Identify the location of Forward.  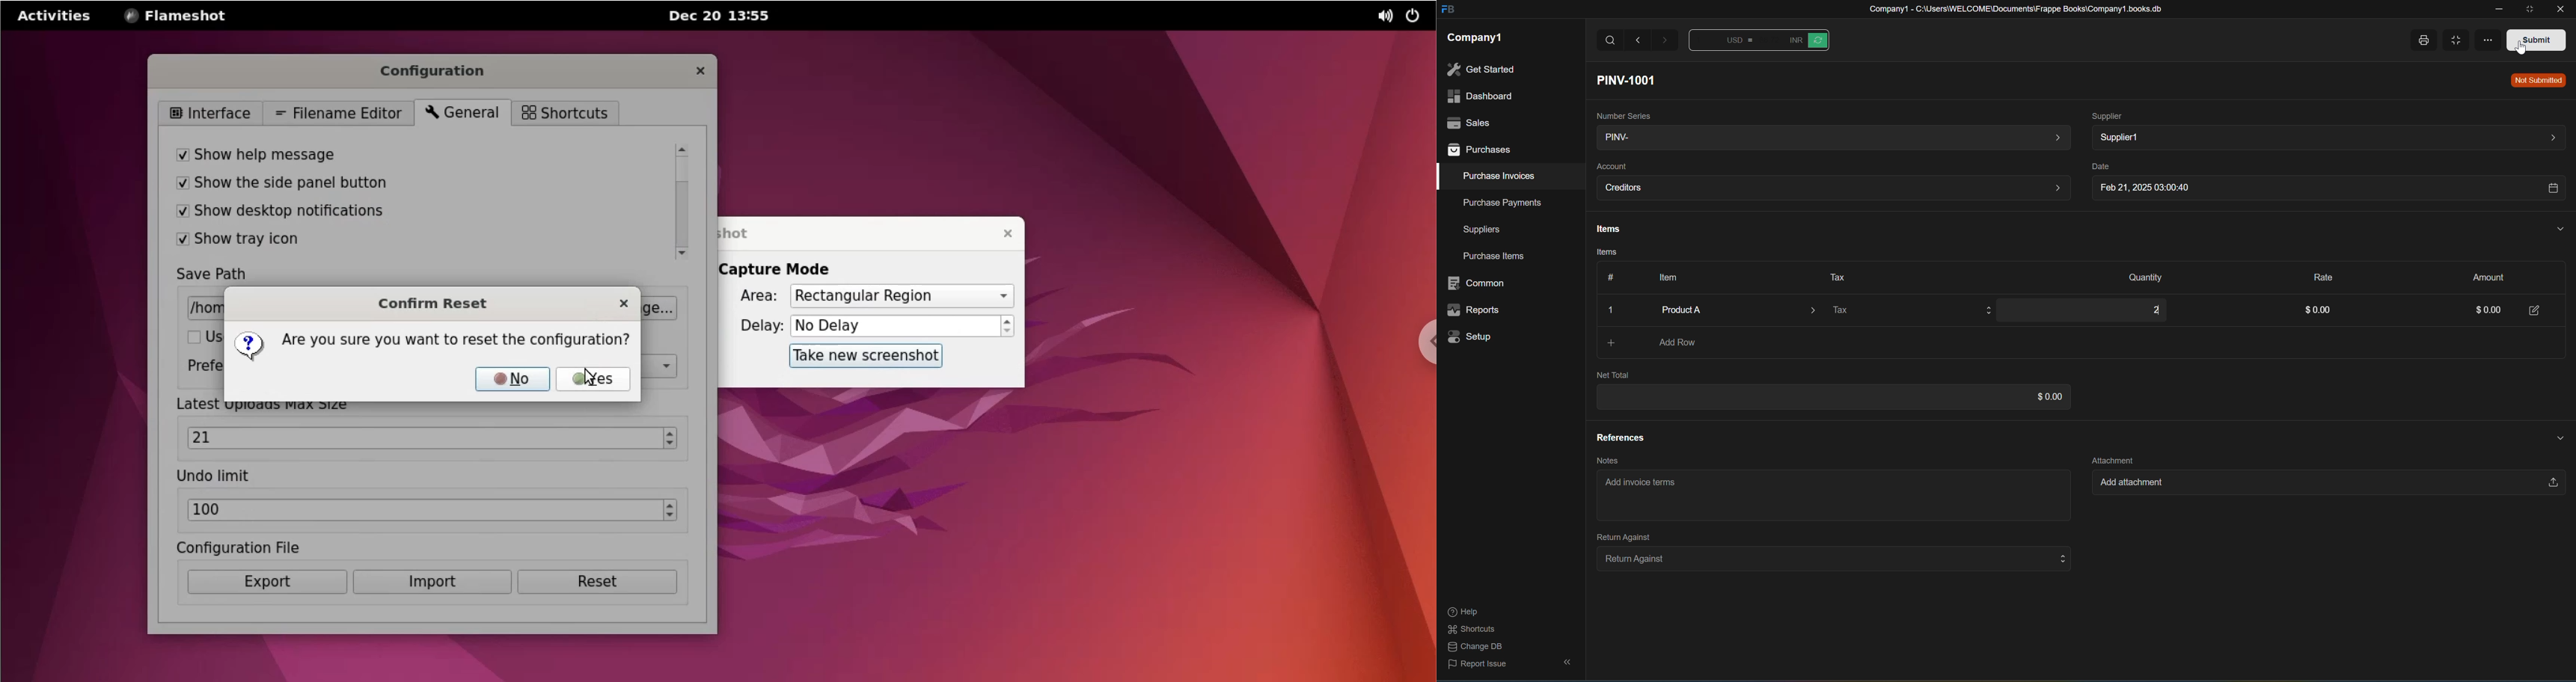
(1666, 42).